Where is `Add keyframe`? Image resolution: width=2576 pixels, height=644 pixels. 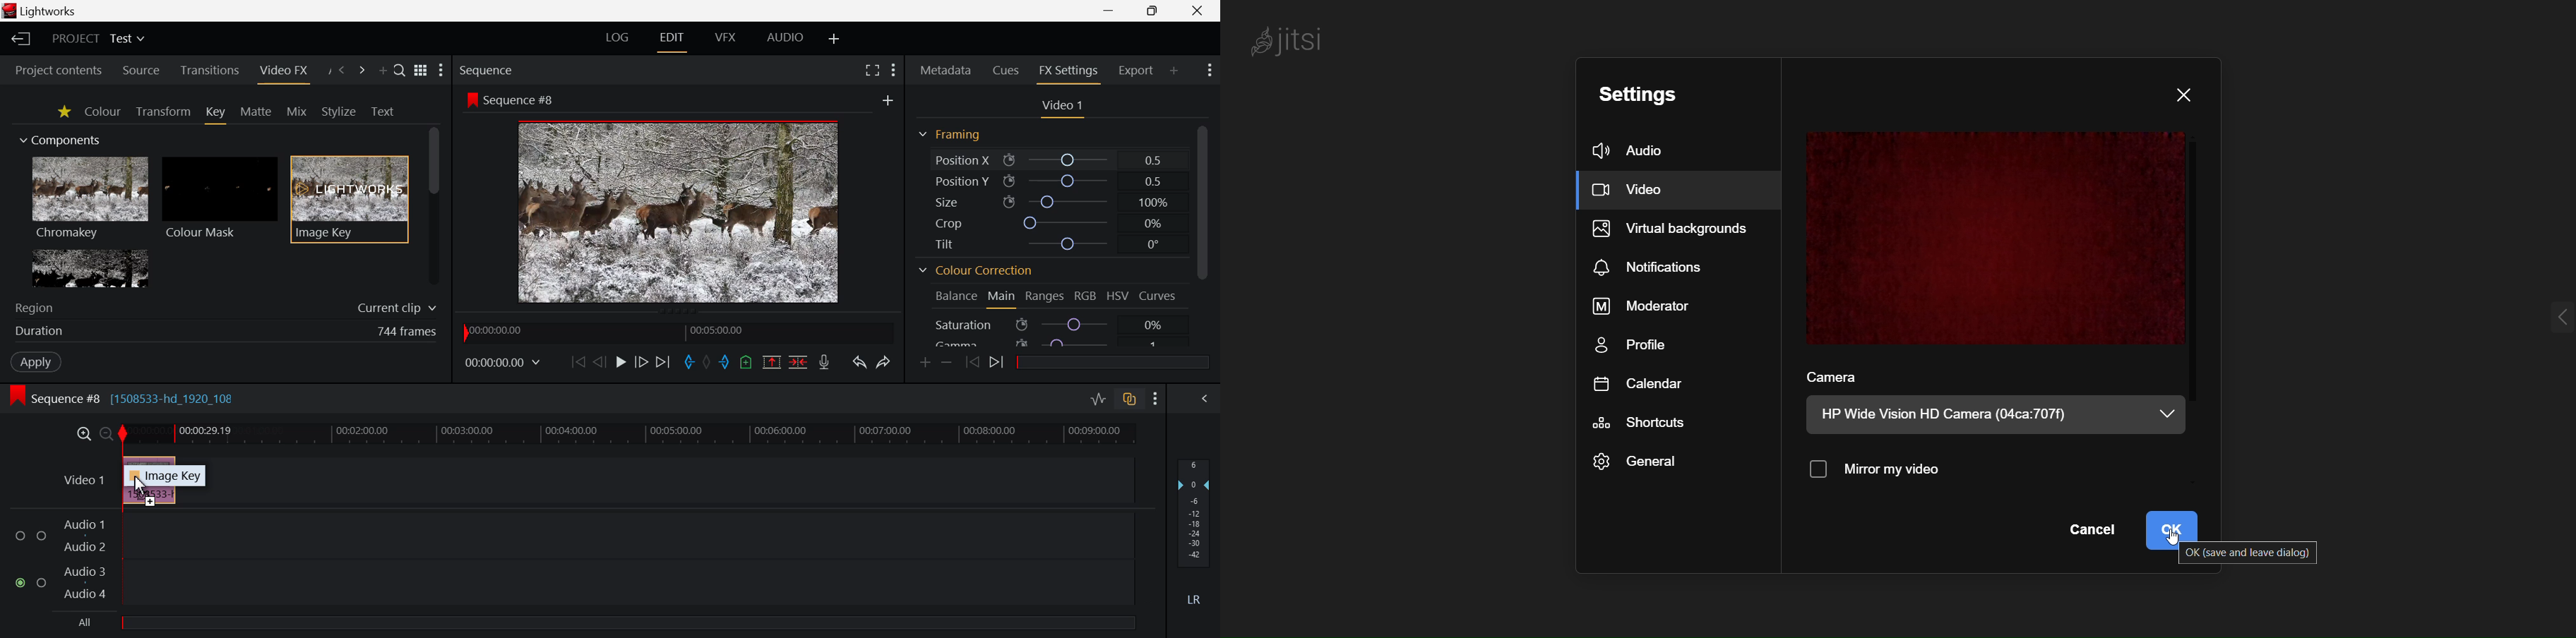 Add keyframe is located at coordinates (924, 362).